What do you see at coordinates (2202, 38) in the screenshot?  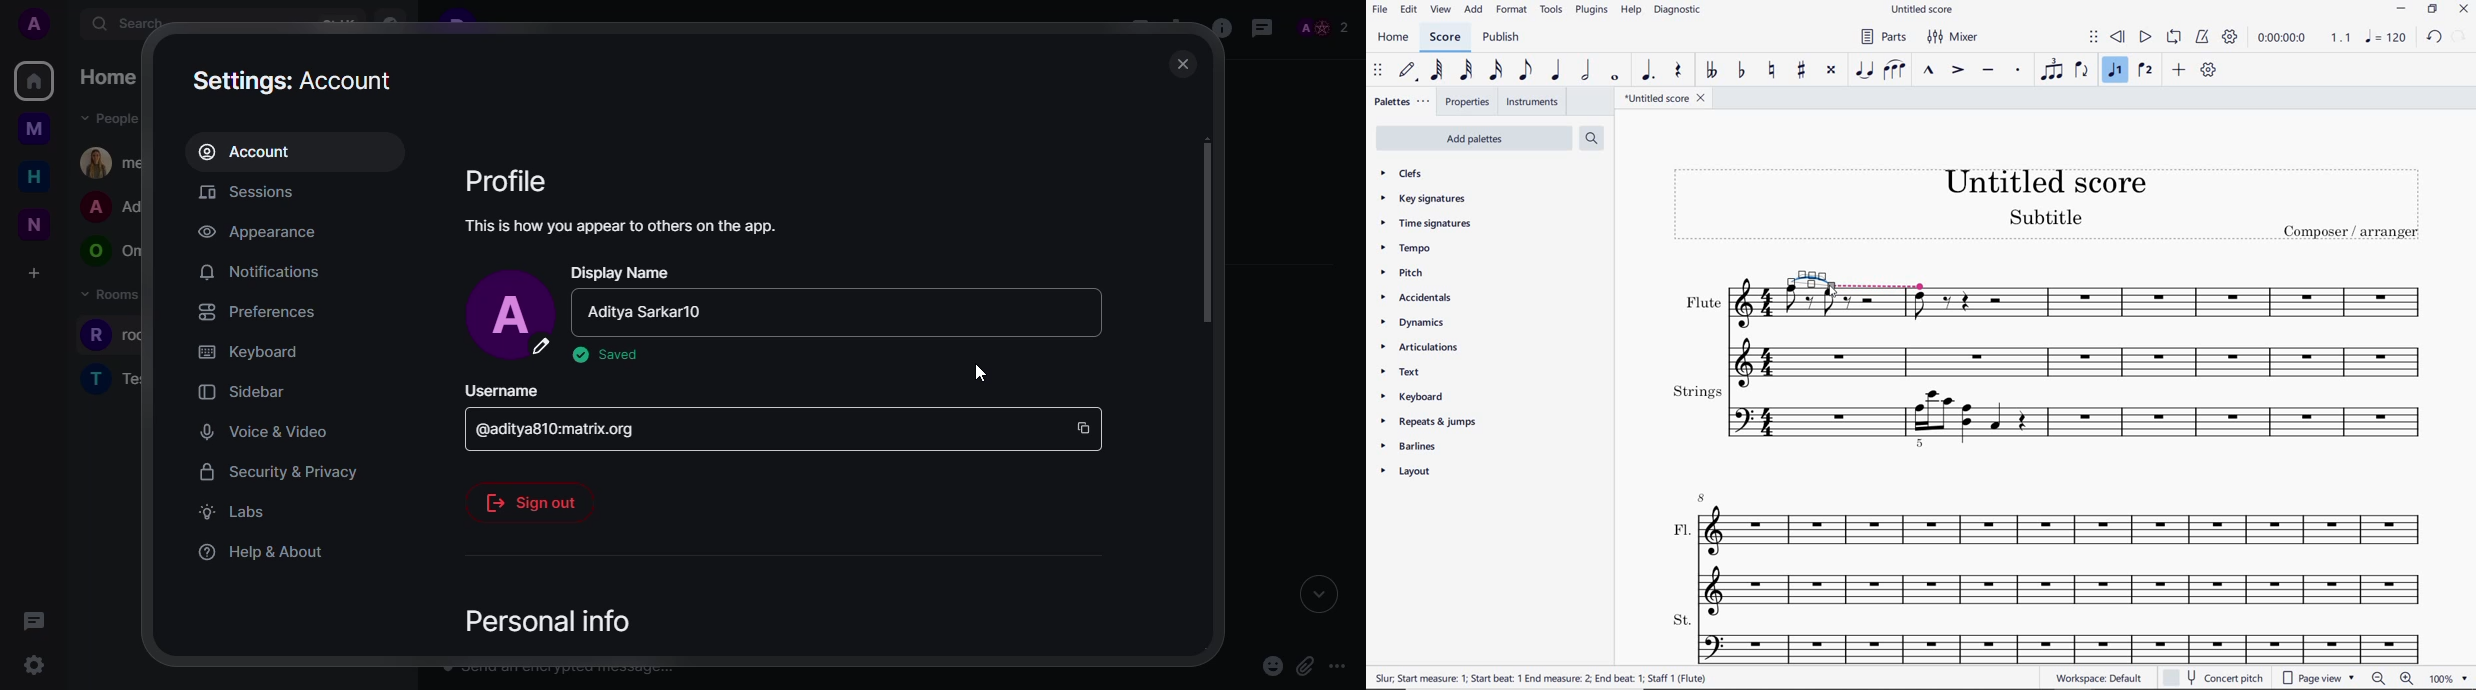 I see `METRONOME` at bounding box center [2202, 38].